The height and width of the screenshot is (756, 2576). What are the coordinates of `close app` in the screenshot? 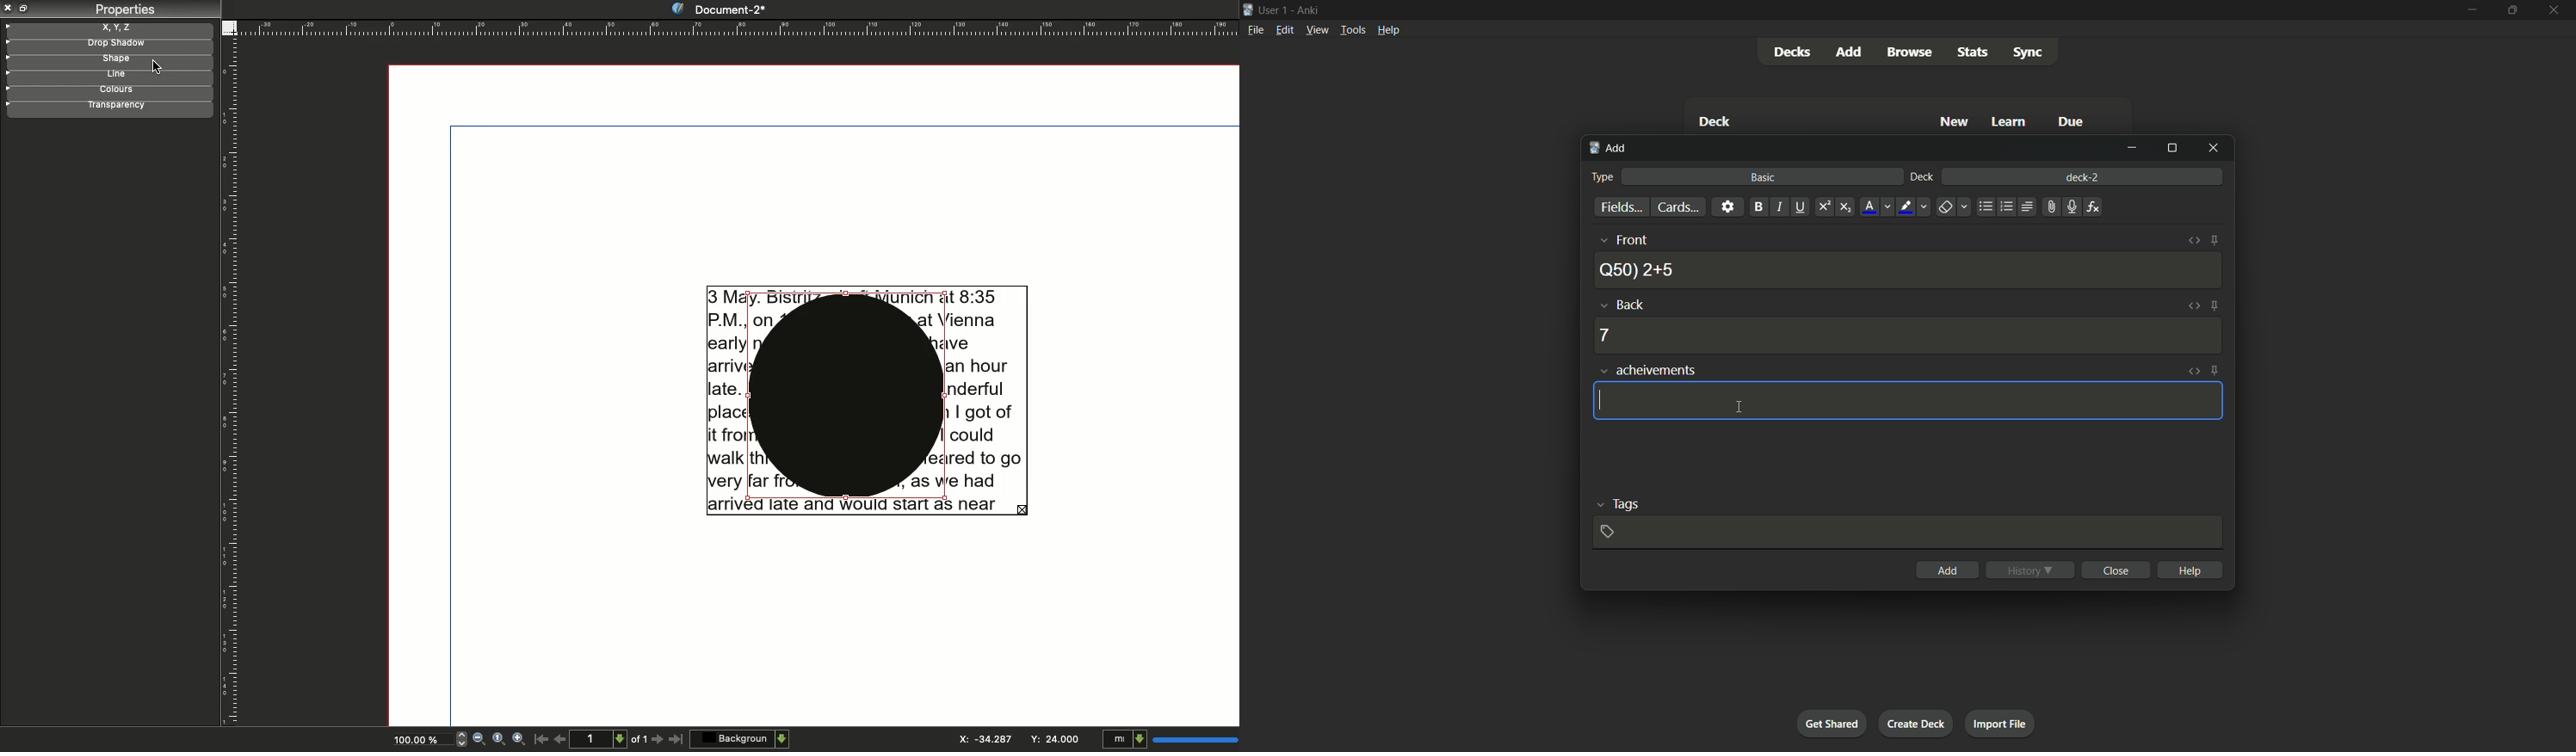 It's located at (2556, 10).